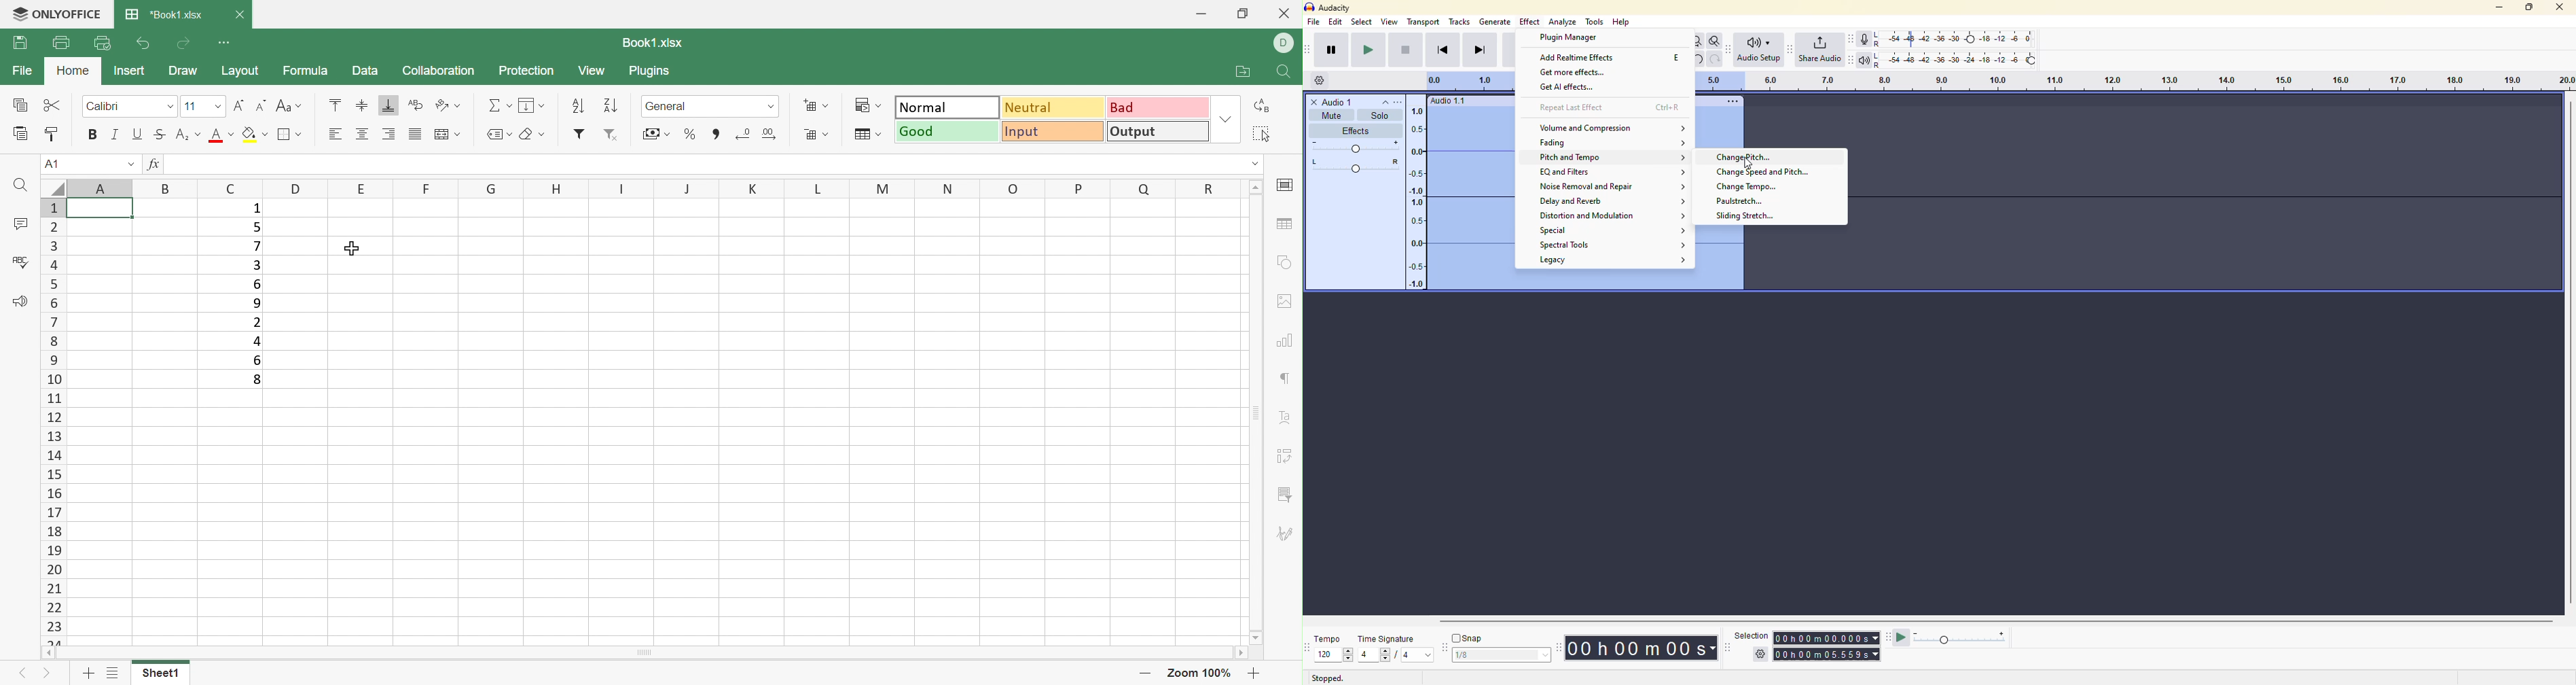 The height and width of the screenshot is (700, 2576). I want to click on sliding stretch, so click(1744, 215).